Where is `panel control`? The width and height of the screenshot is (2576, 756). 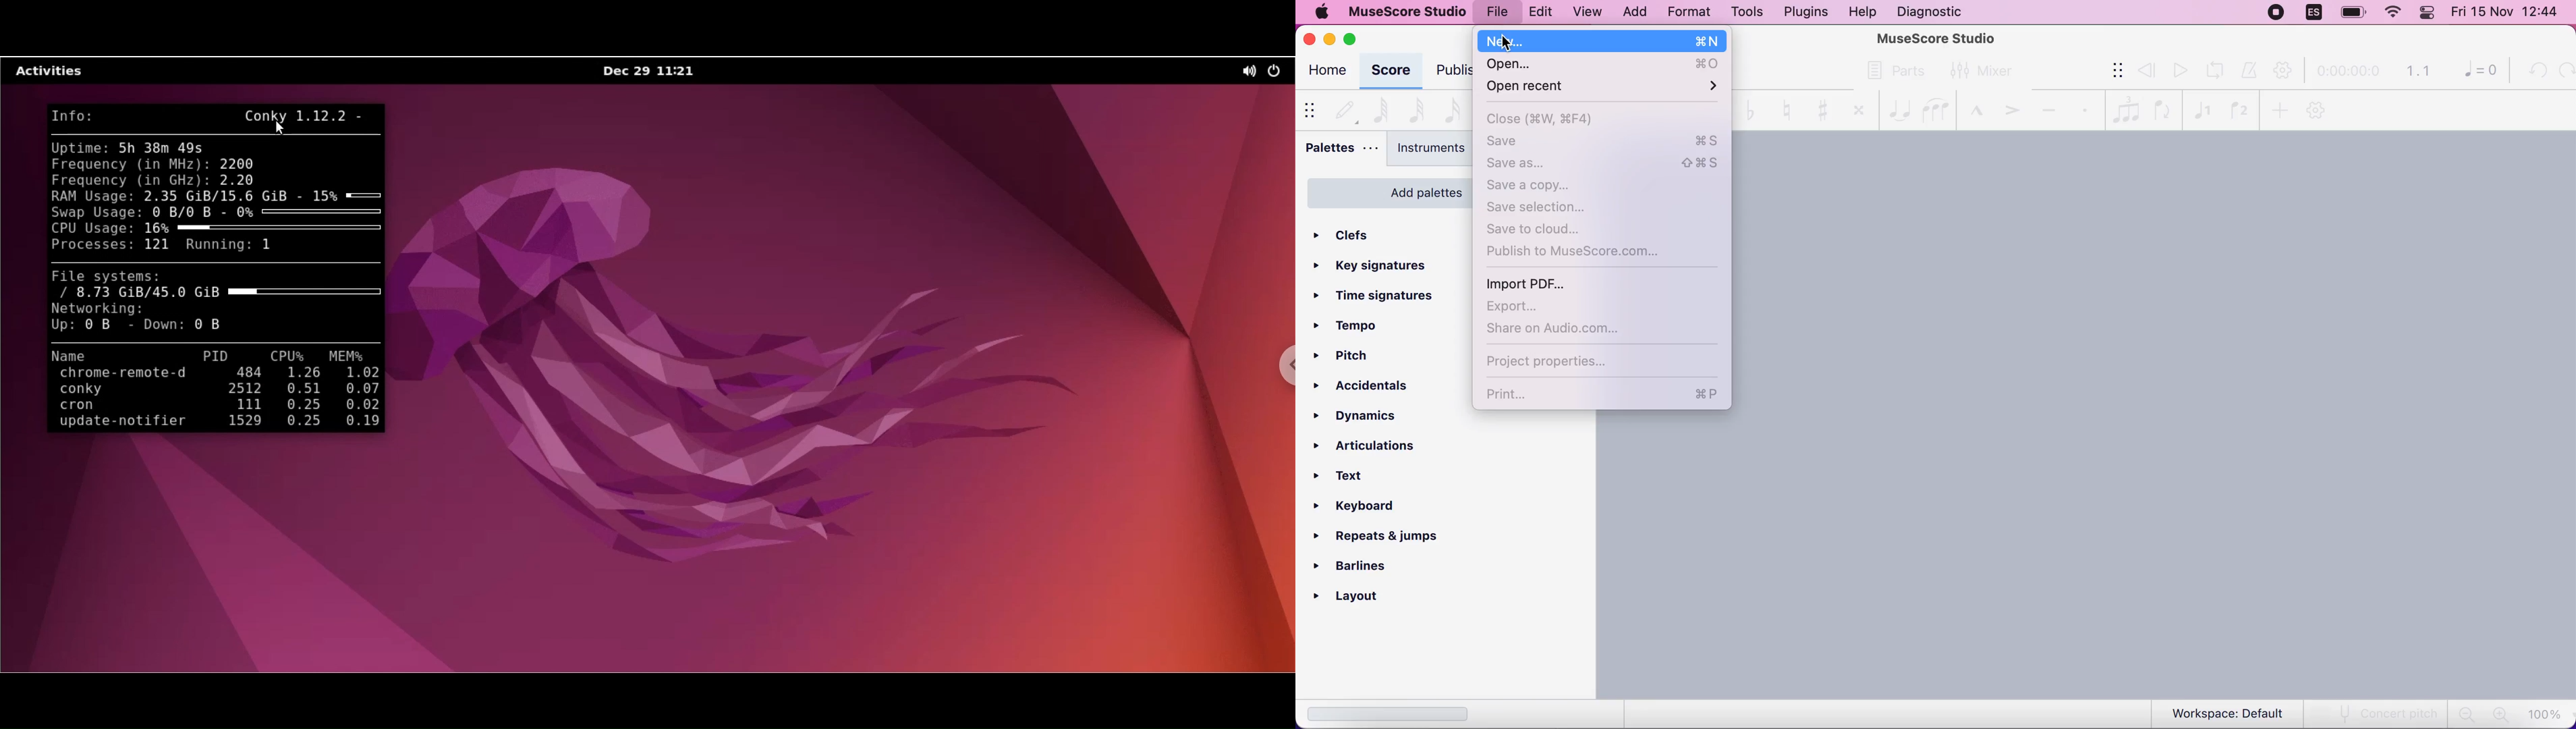 panel control is located at coordinates (2429, 13).